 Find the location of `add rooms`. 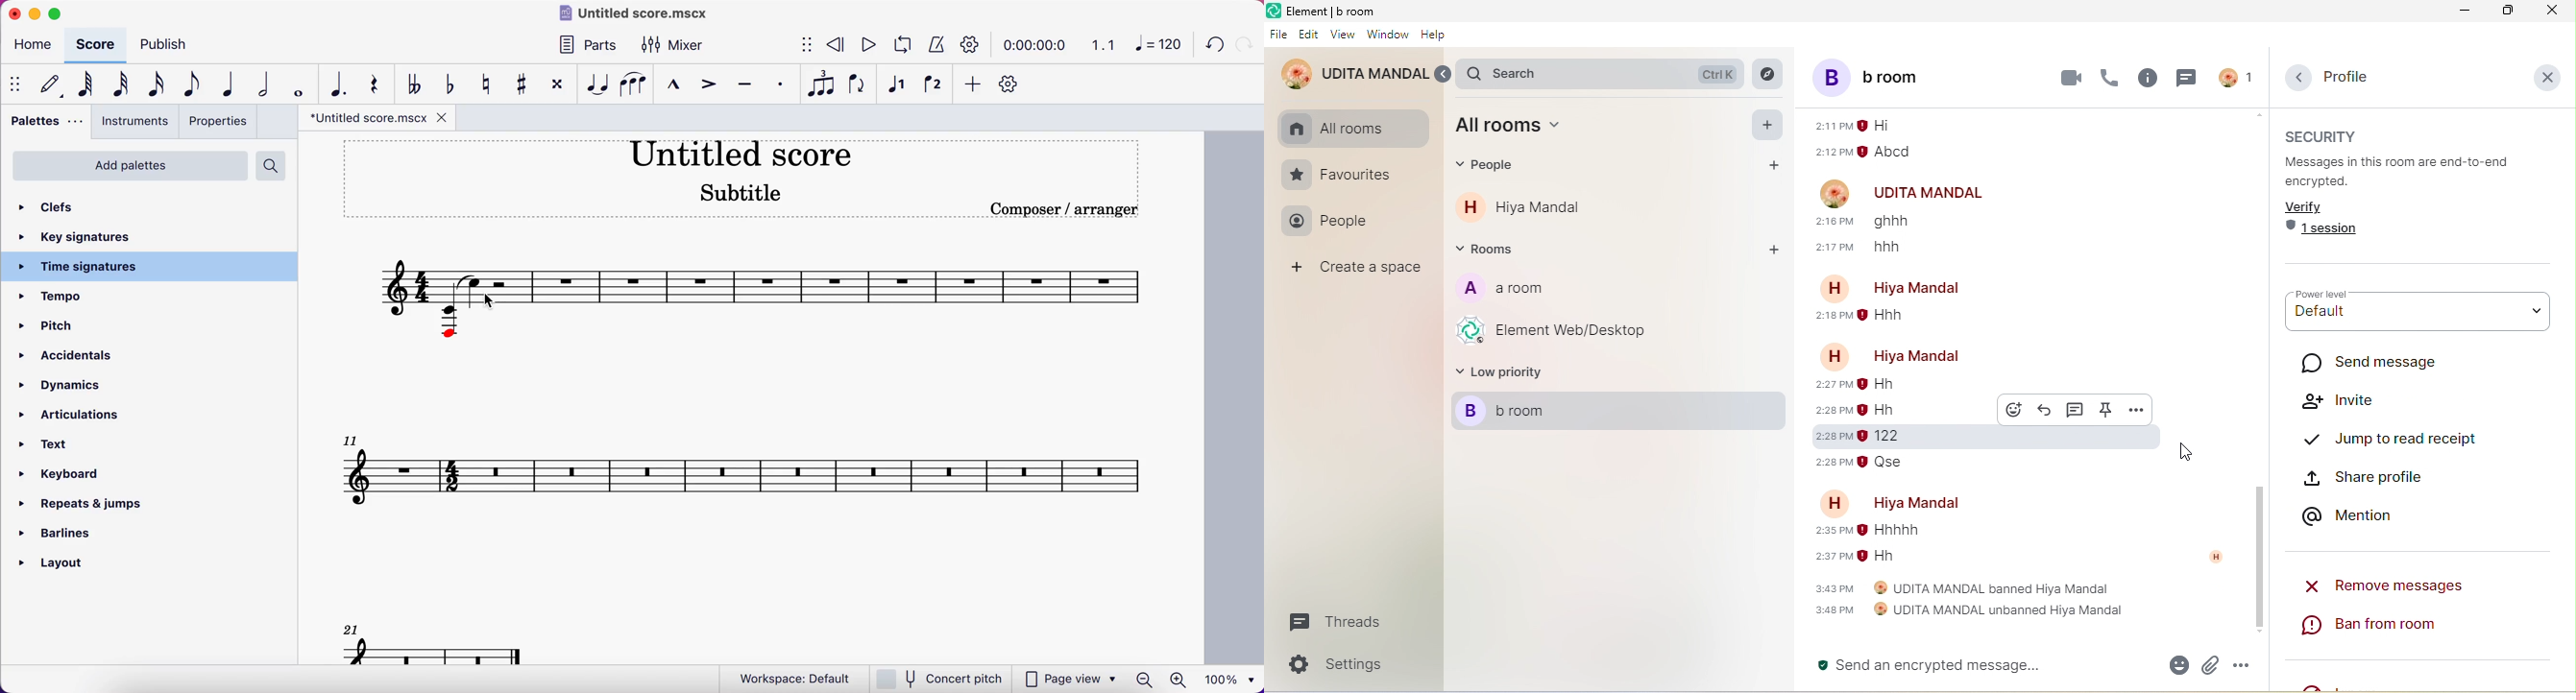

add rooms is located at coordinates (1772, 250).